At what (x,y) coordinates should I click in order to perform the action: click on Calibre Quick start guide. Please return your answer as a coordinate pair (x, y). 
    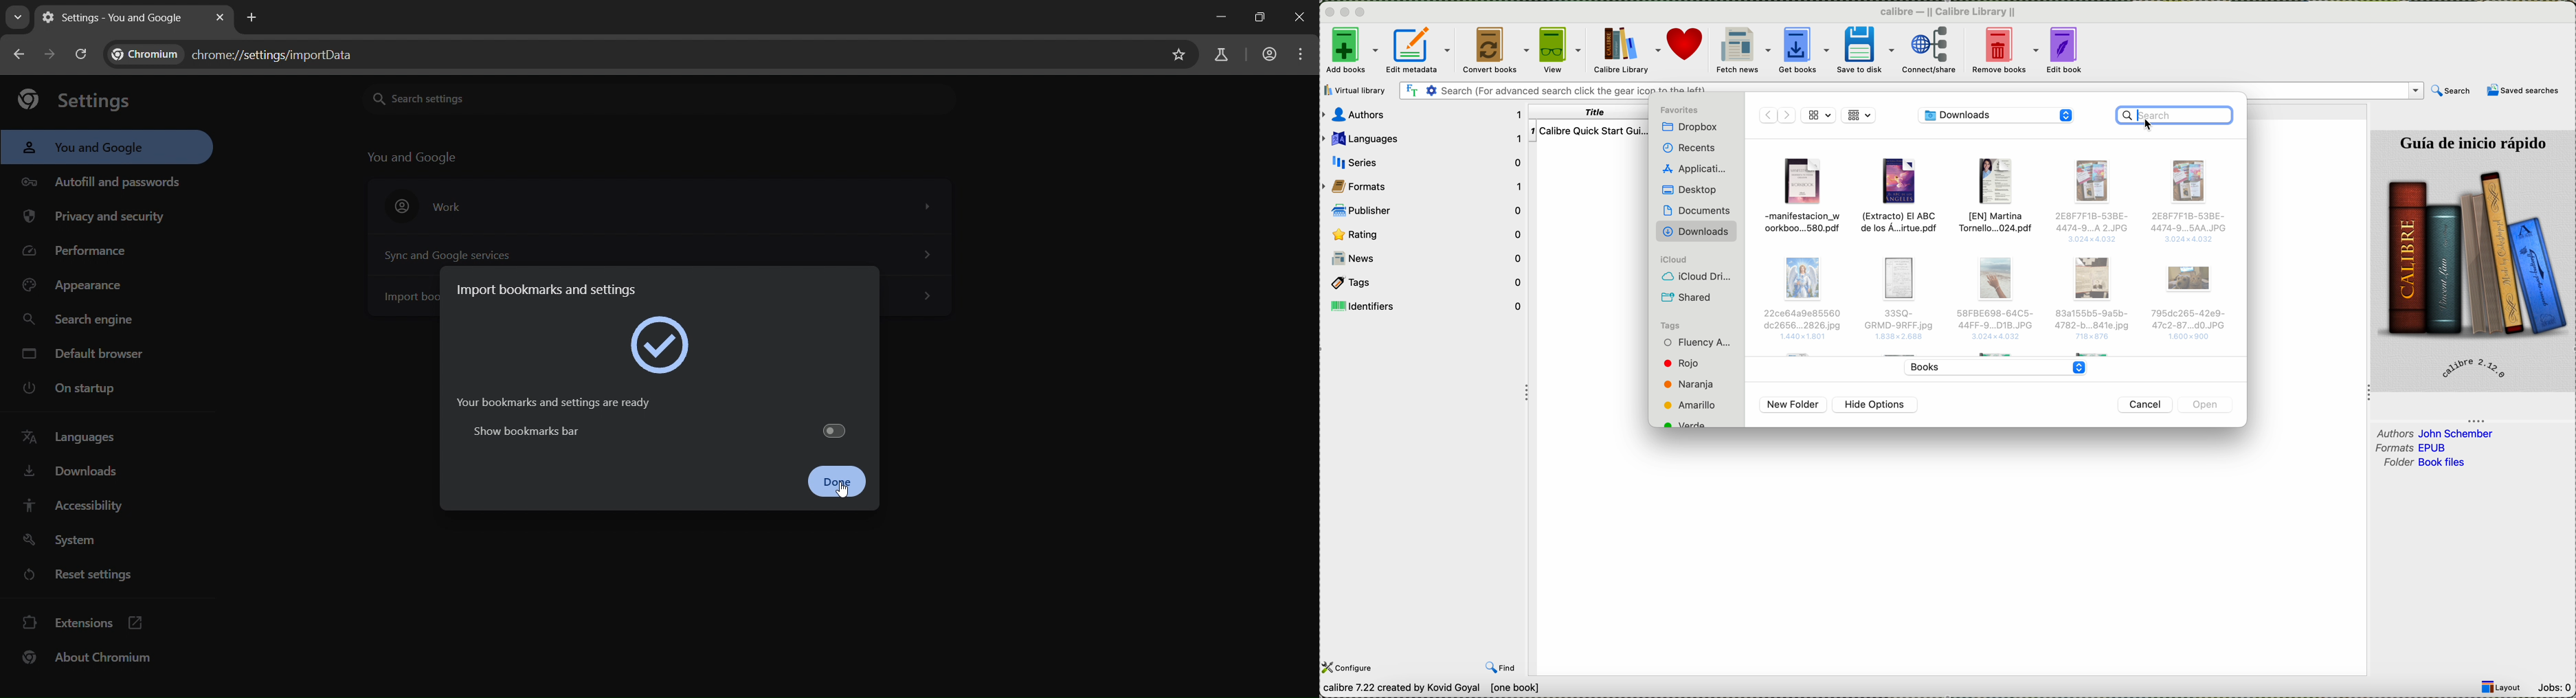
    Looking at the image, I should click on (1589, 130).